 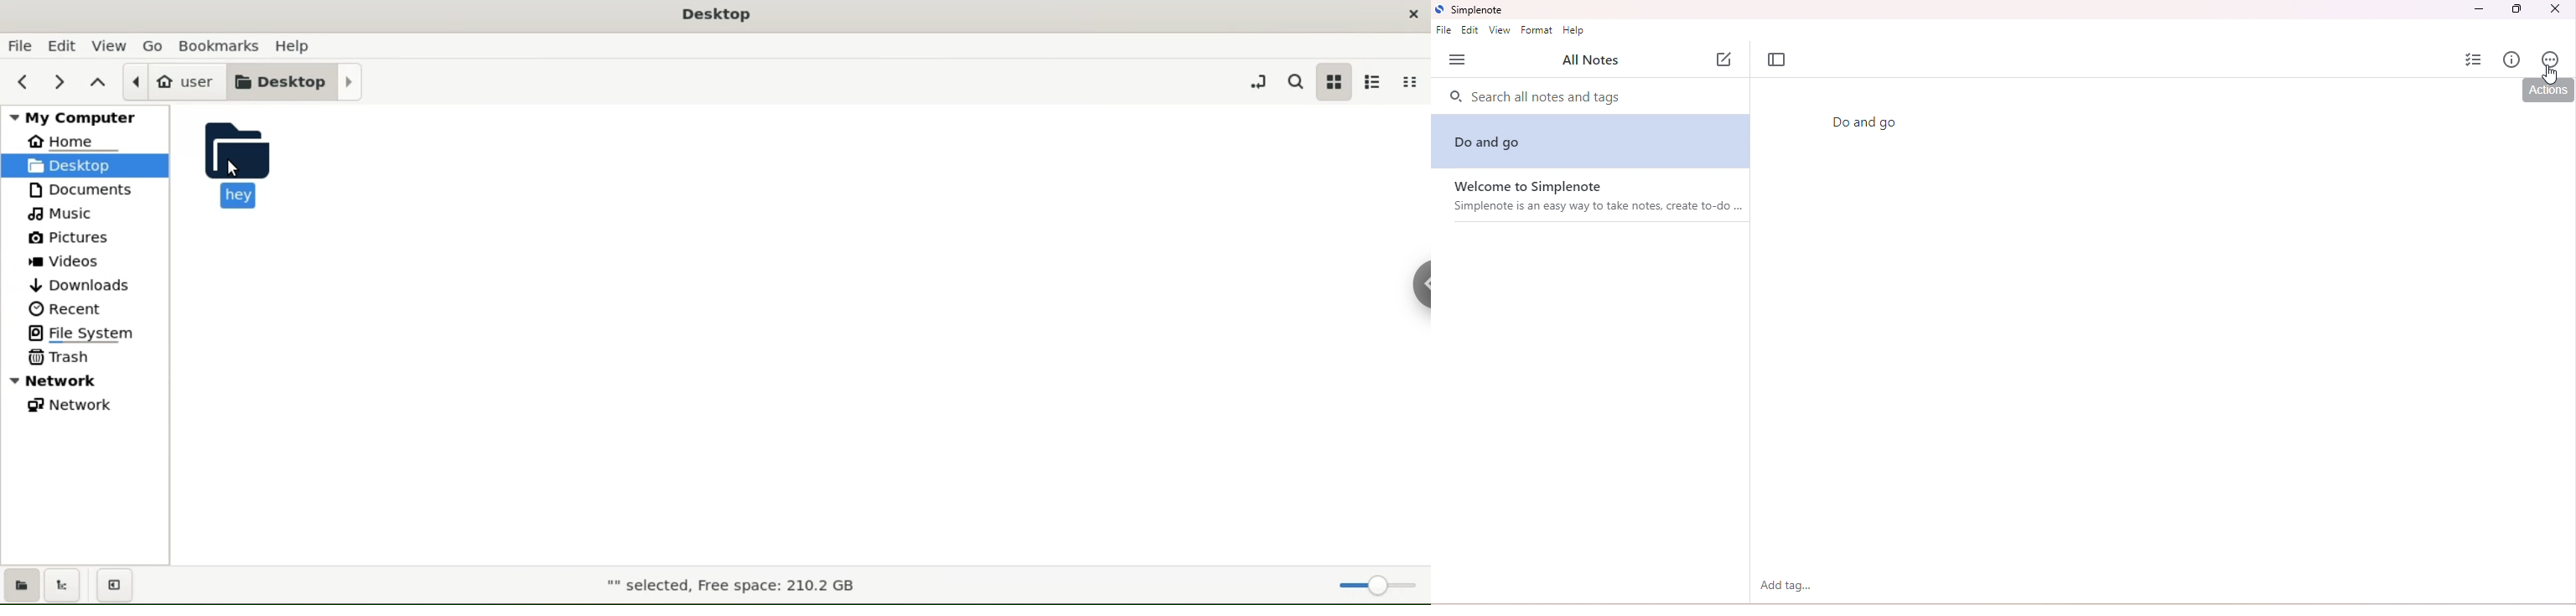 What do you see at coordinates (157, 46) in the screenshot?
I see `go` at bounding box center [157, 46].